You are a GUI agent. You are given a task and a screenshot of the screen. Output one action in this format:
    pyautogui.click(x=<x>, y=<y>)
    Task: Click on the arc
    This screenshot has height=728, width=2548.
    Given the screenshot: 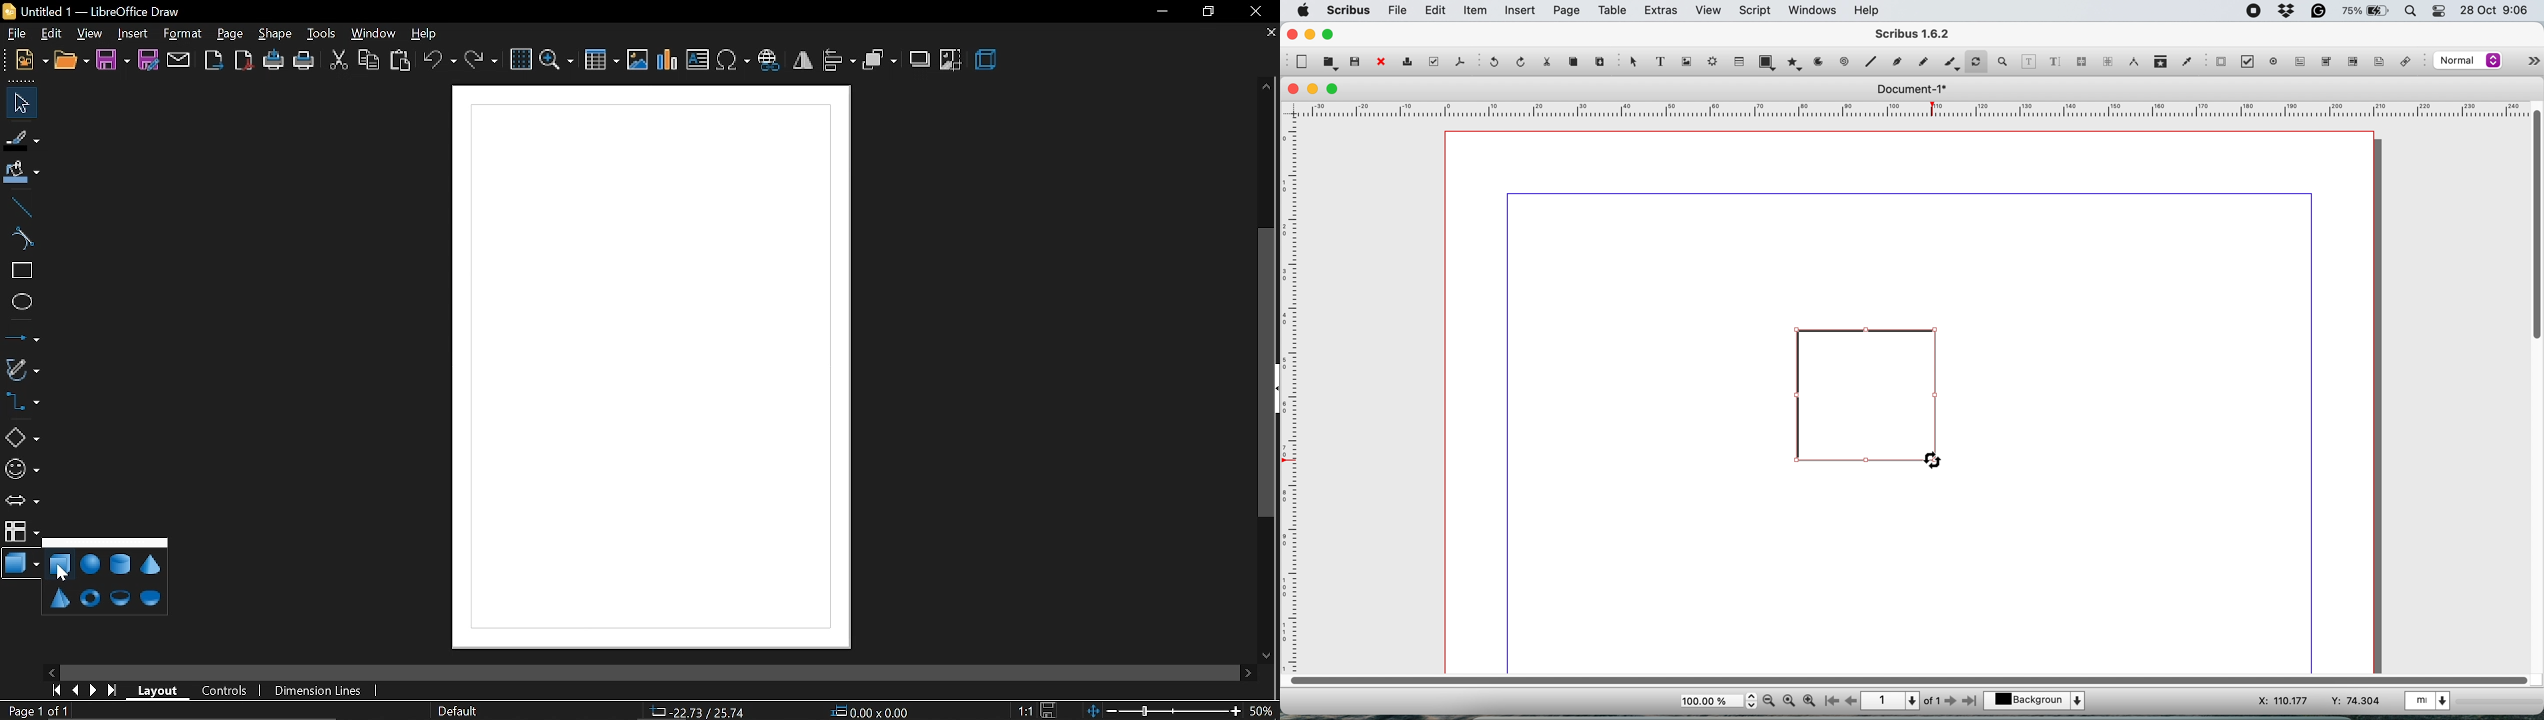 What is the action you would take?
    pyautogui.click(x=1817, y=65)
    